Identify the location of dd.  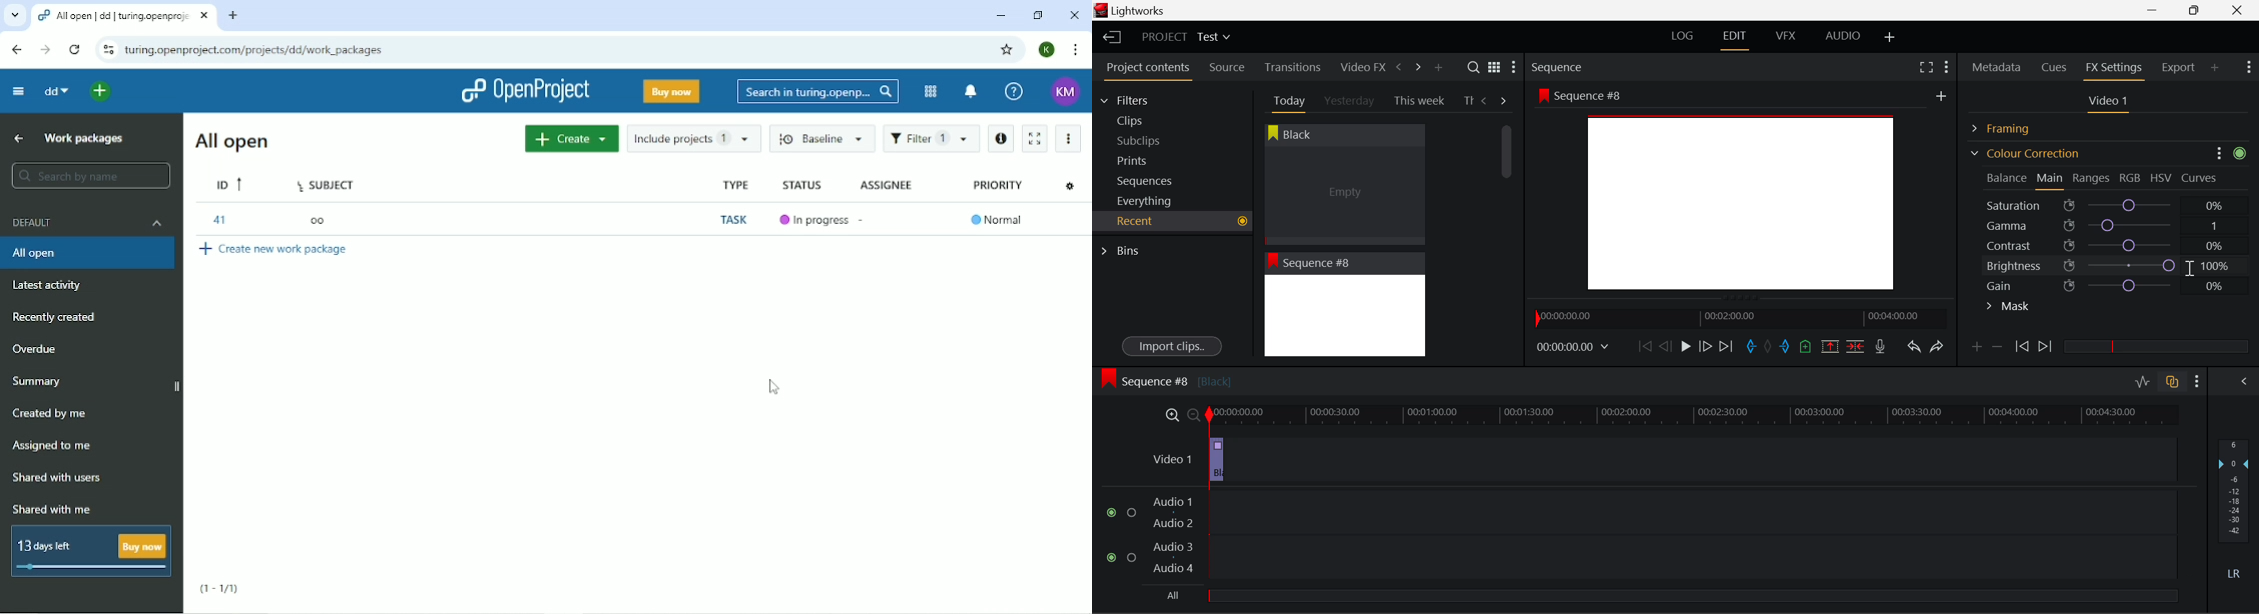
(56, 92).